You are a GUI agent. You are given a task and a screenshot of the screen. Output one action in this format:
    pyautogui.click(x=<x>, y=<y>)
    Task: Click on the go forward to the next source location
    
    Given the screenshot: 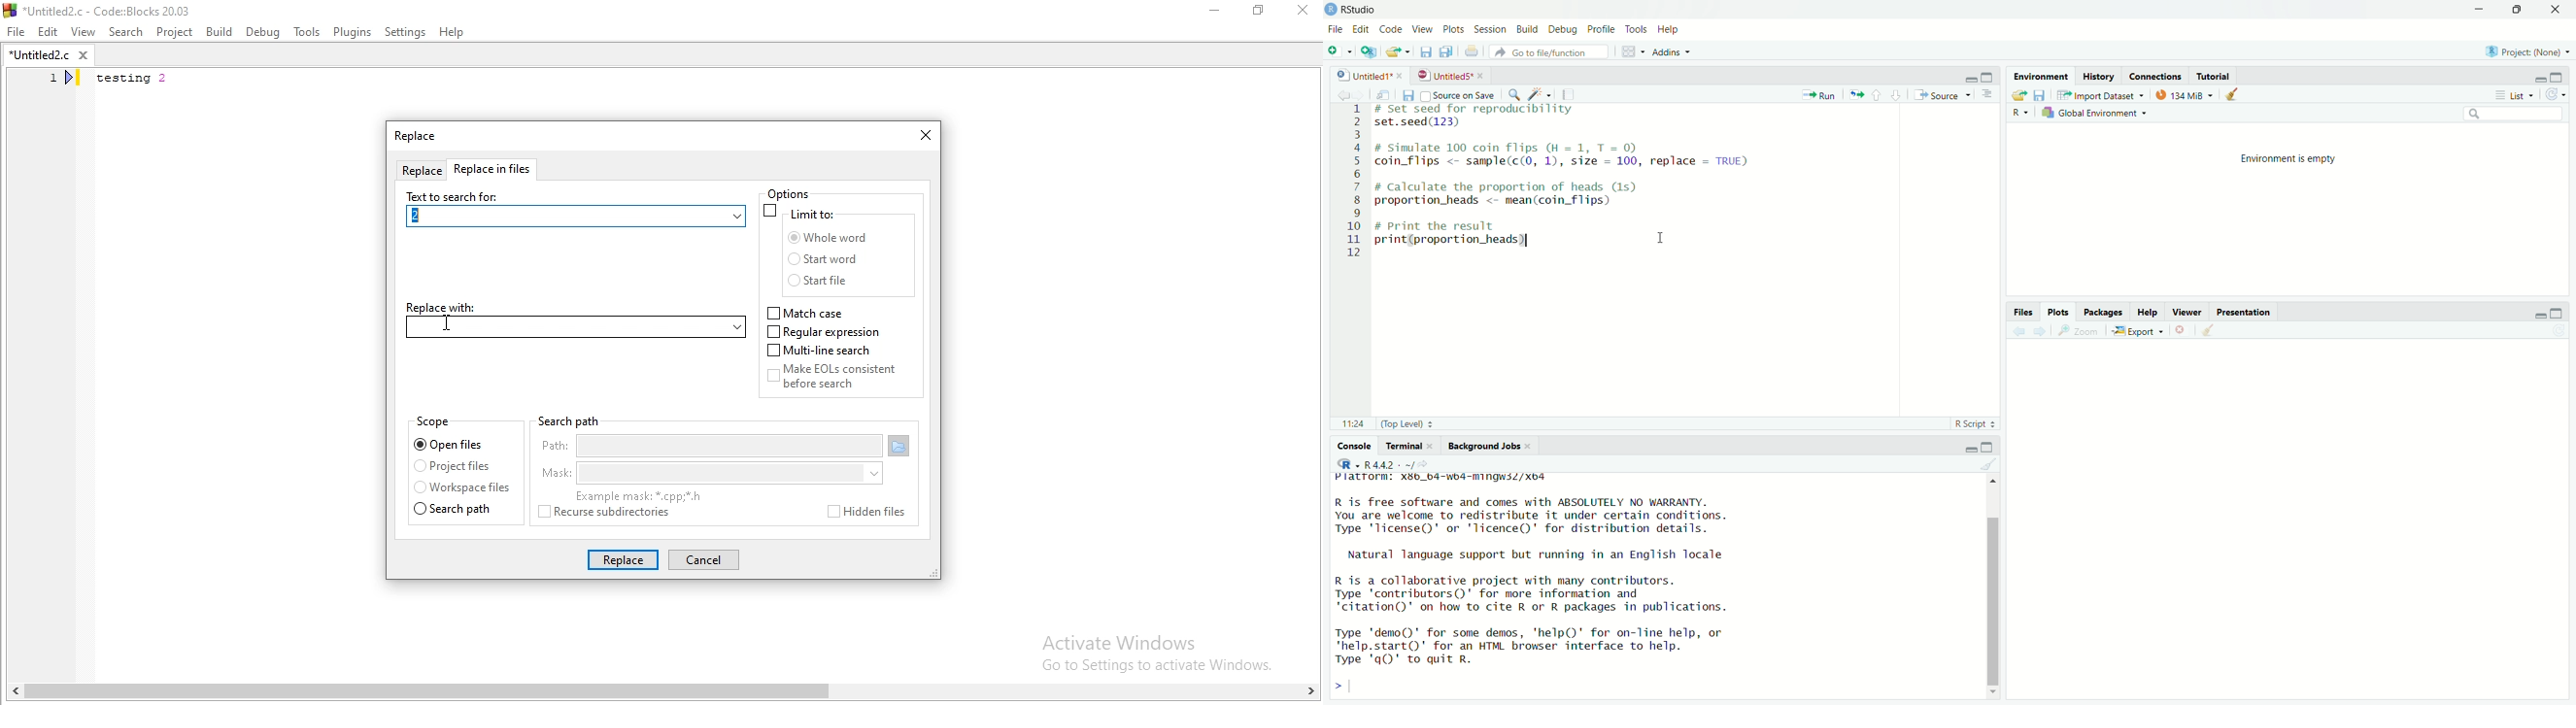 What is the action you would take?
    pyautogui.click(x=1360, y=93)
    